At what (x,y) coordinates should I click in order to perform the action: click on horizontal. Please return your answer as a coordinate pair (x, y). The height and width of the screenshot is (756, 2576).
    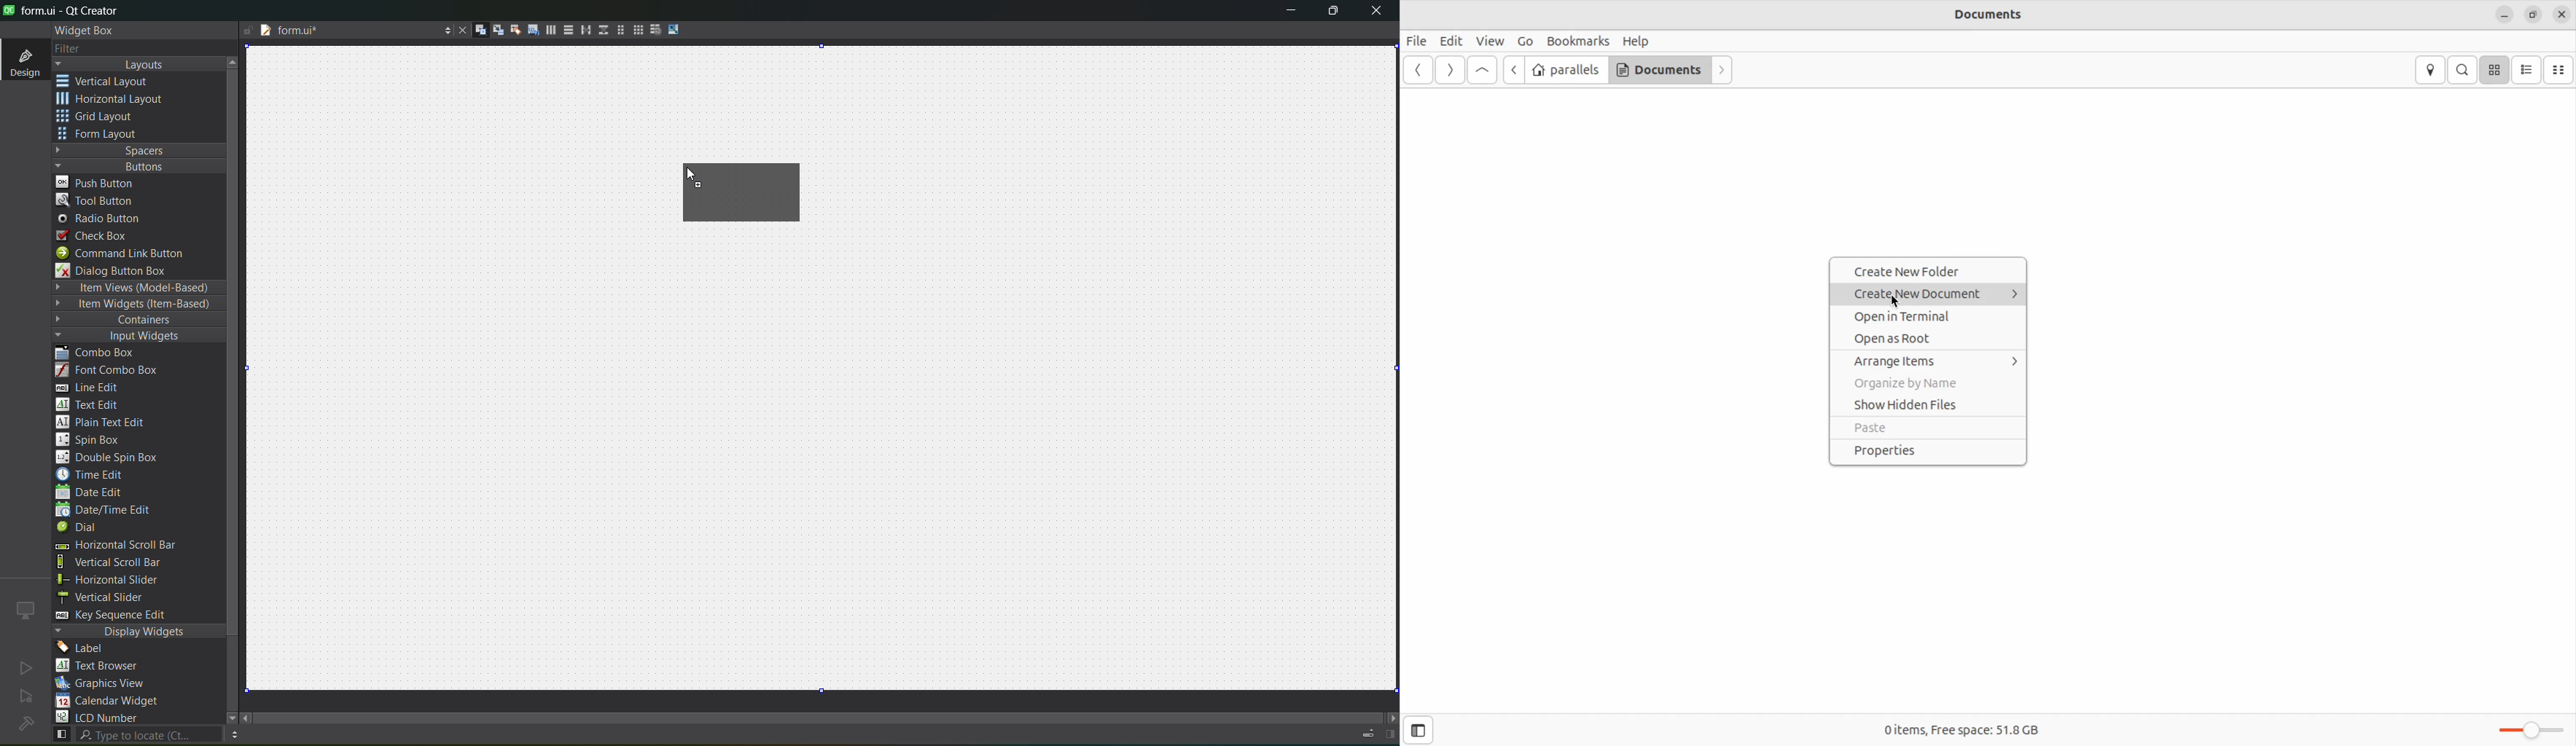
    Looking at the image, I should click on (113, 101).